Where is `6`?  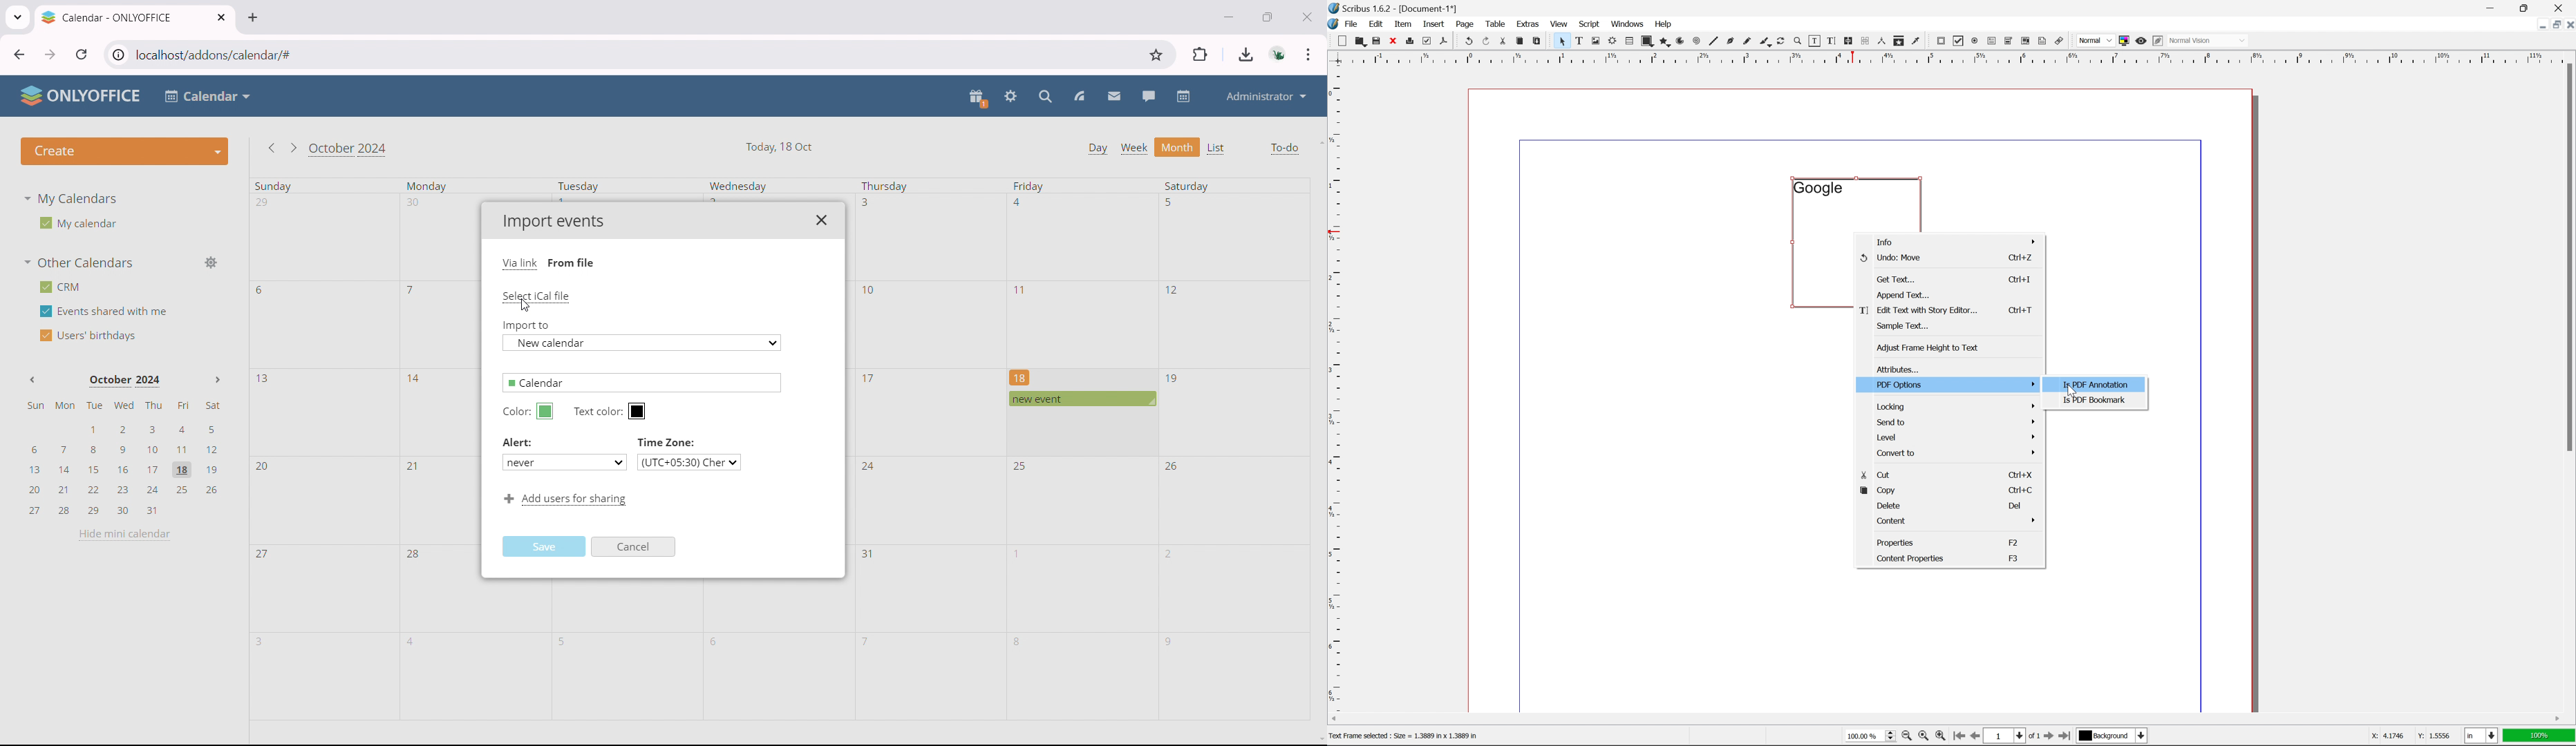
6 is located at coordinates (261, 290).